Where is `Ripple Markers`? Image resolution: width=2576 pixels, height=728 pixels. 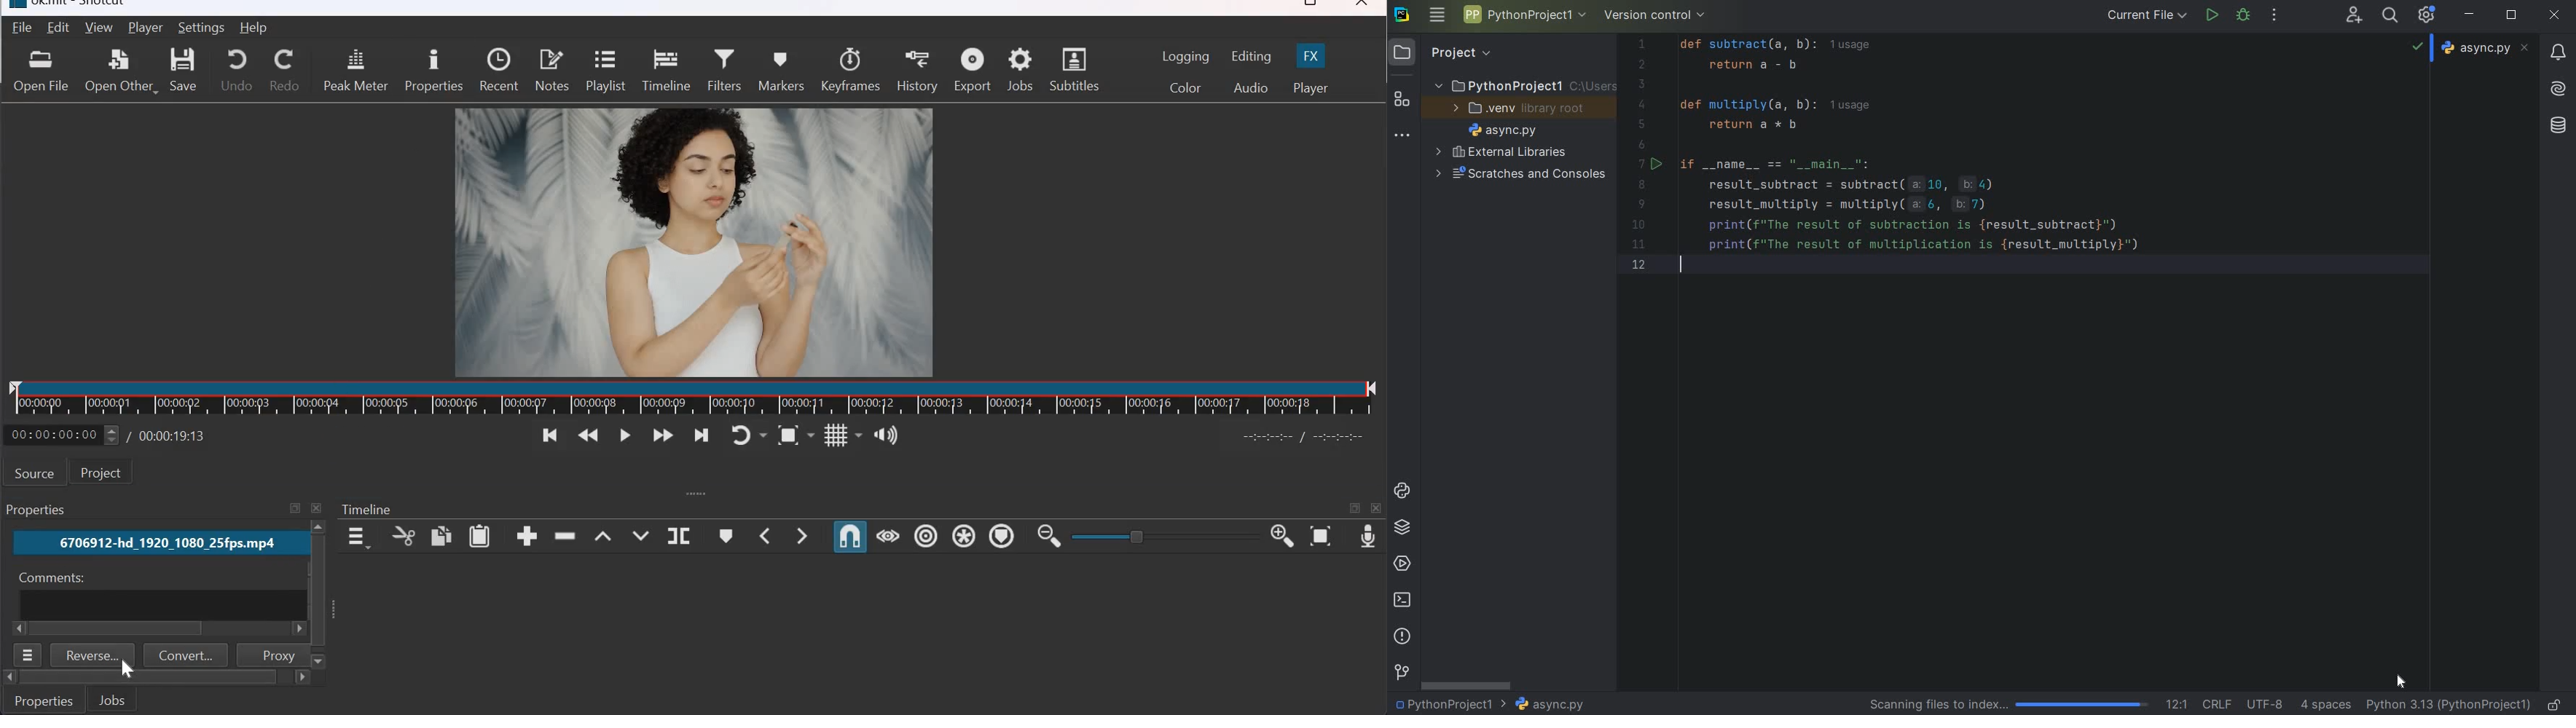 Ripple Markers is located at coordinates (1001, 535).